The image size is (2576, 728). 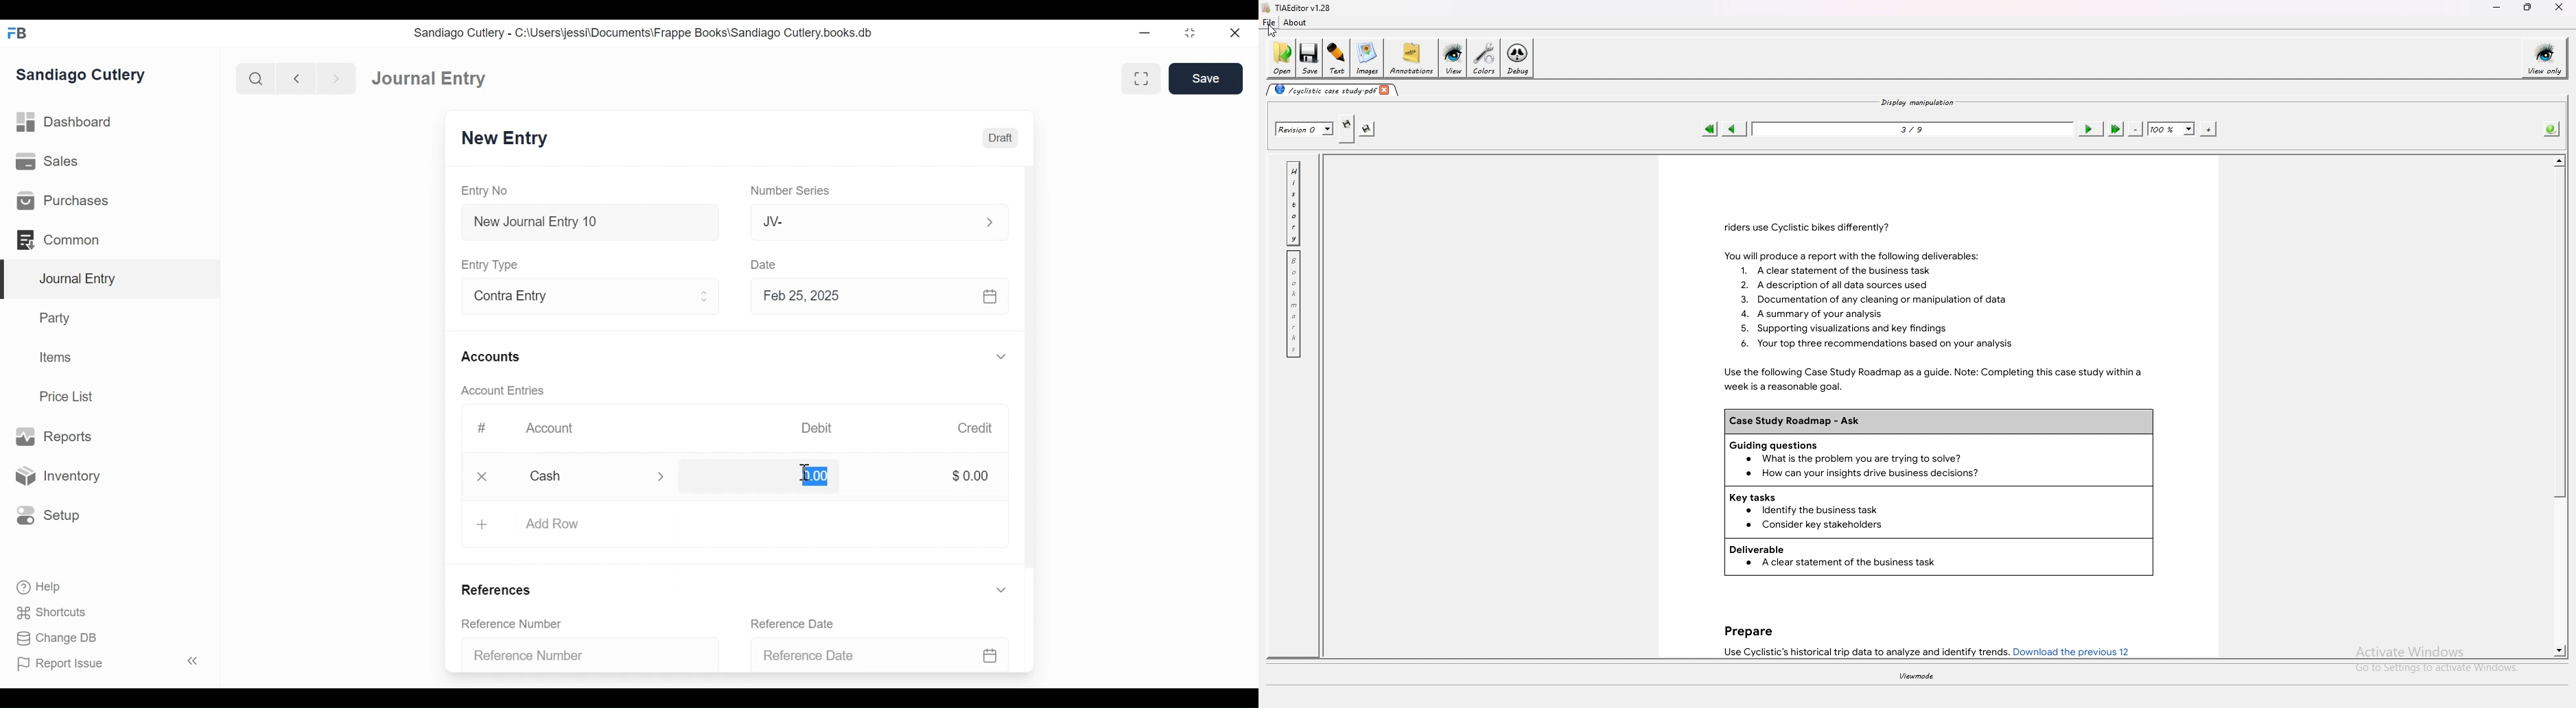 What do you see at coordinates (81, 75) in the screenshot?
I see `Sandiago Cutlery` at bounding box center [81, 75].